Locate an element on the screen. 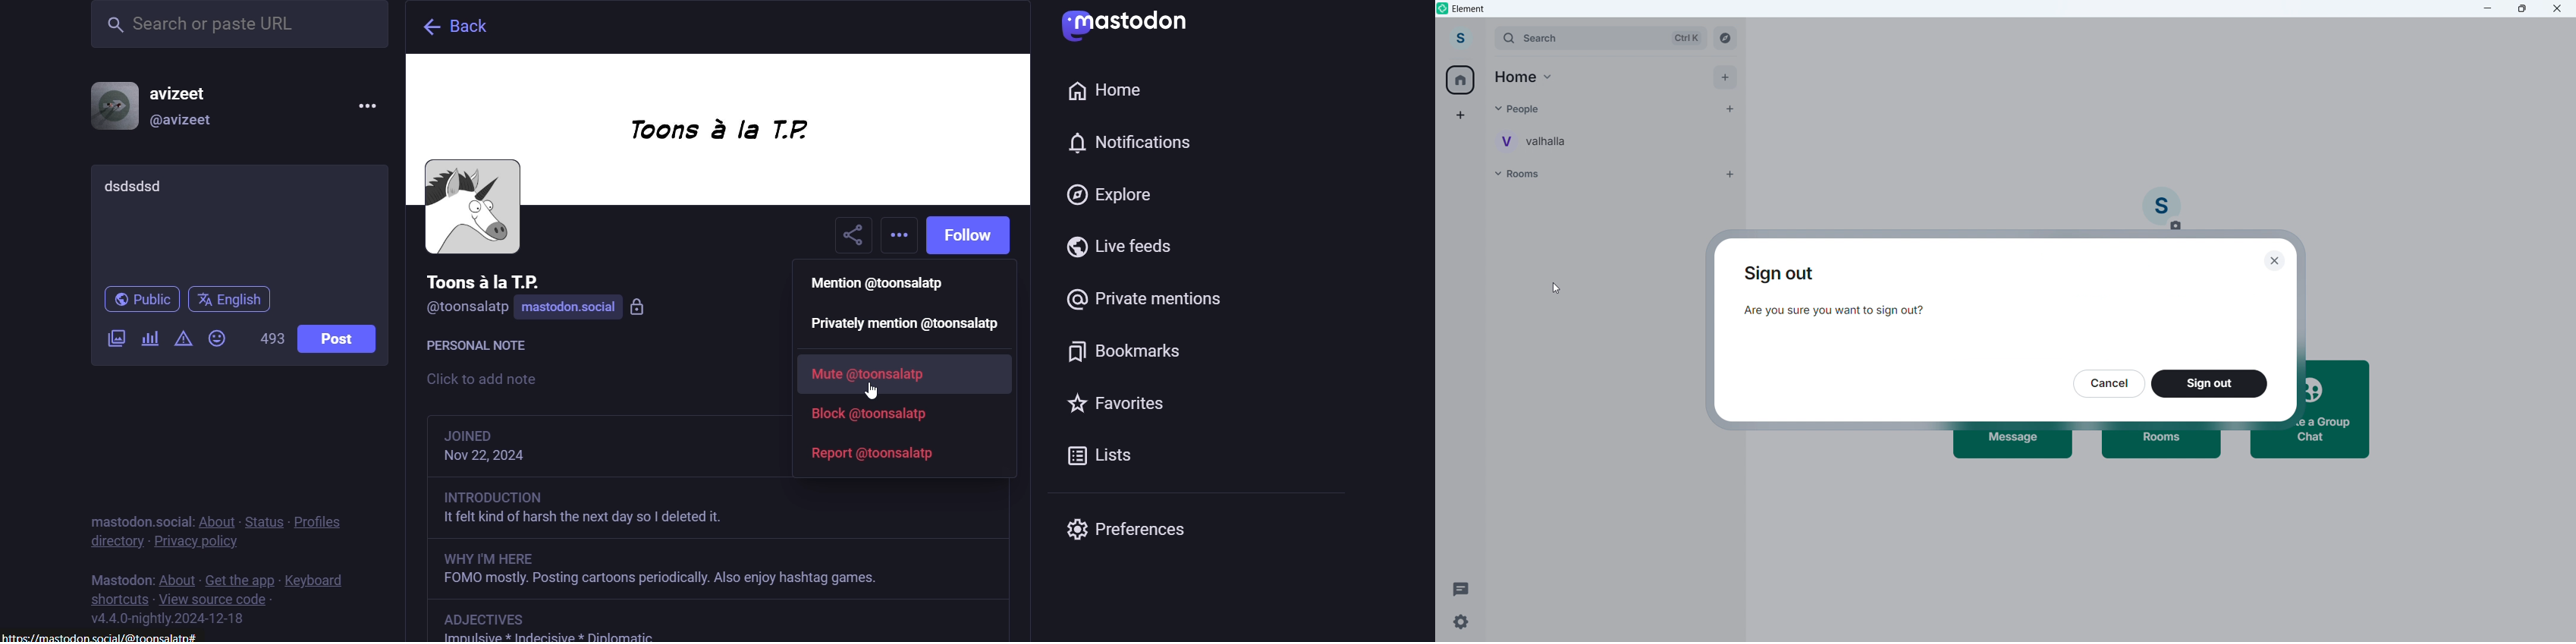 This screenshot has height=644, width=2576. add a poll is located at coordinates (149, 342).